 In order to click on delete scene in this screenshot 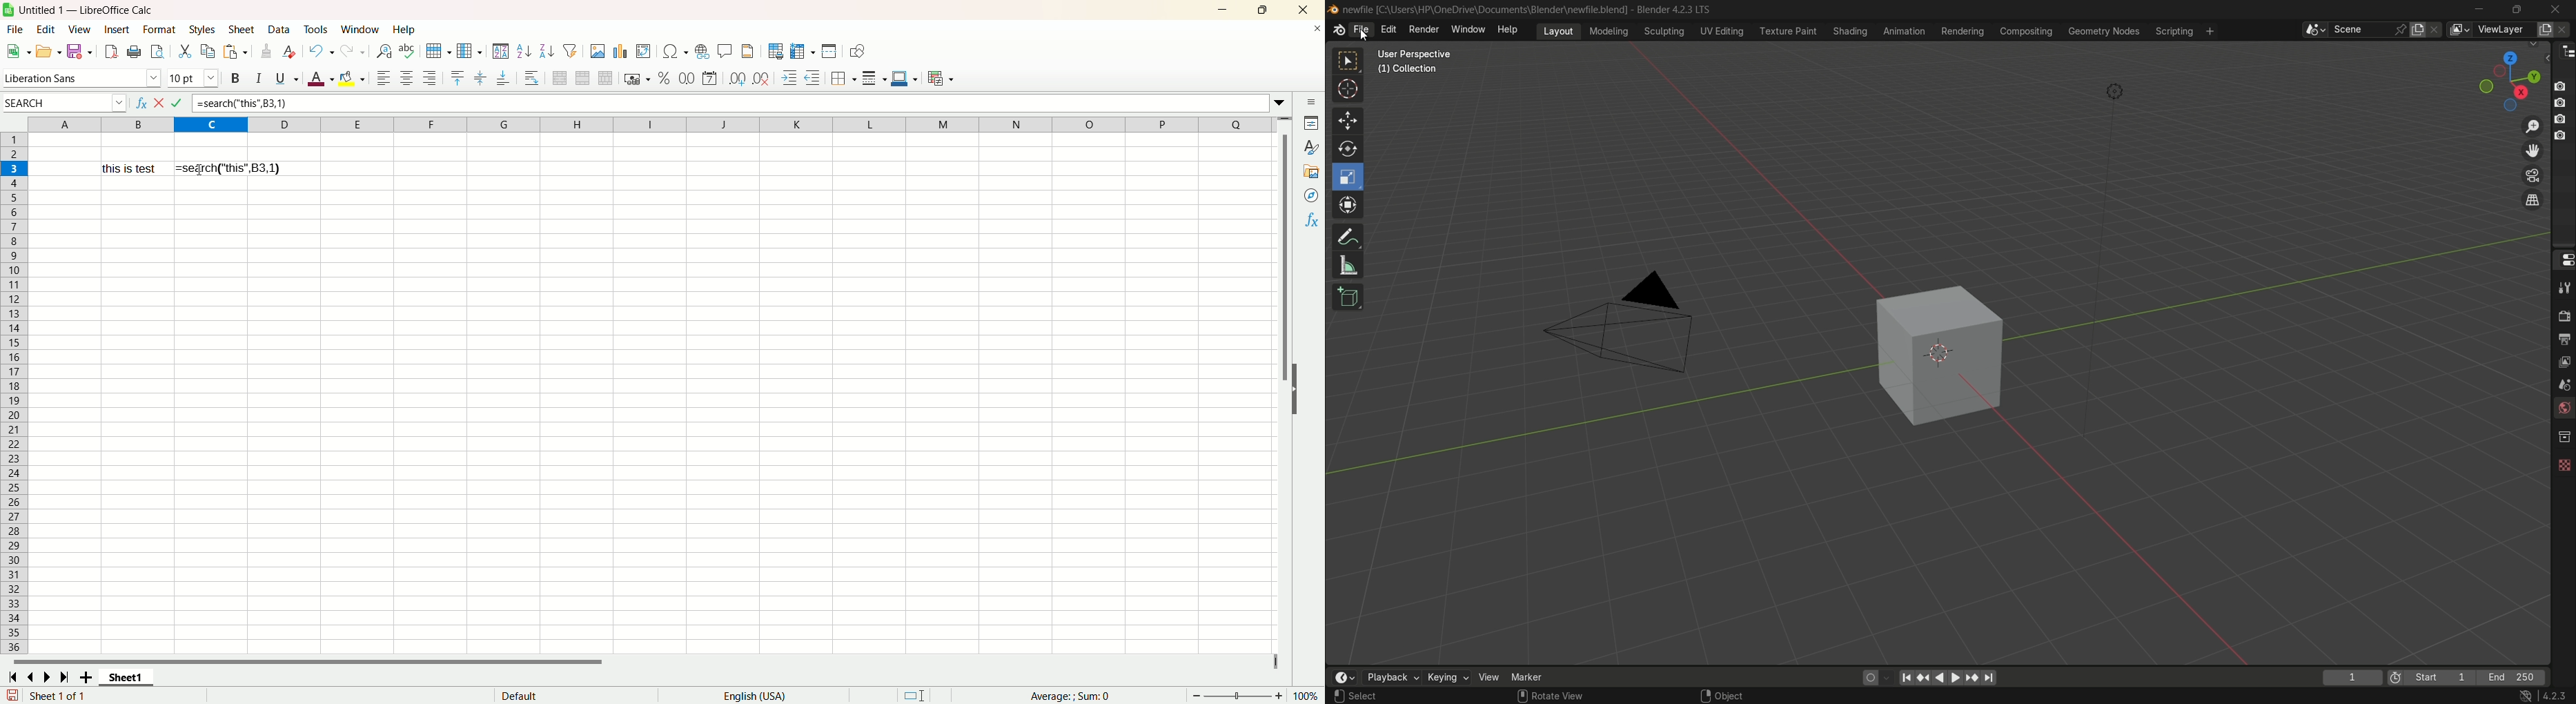, I will do `click(2436, 29)`.